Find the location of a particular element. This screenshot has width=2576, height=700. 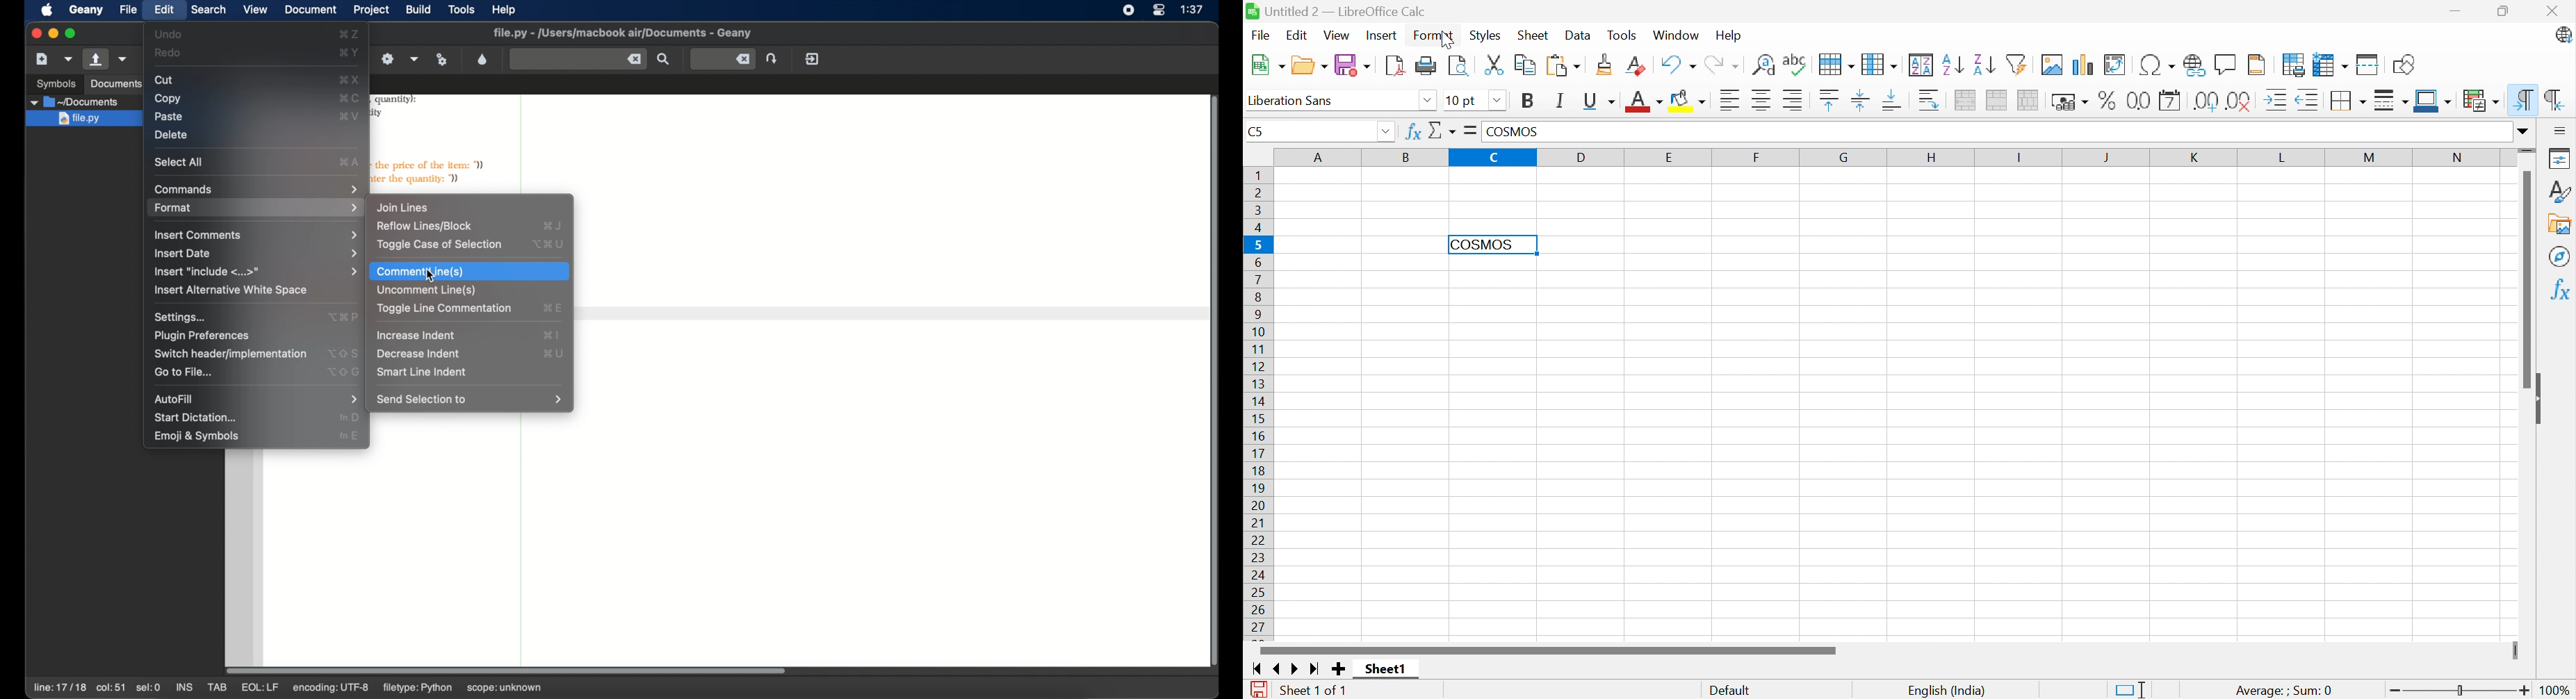

AutoFilter is located at coordinates (2021, 63).